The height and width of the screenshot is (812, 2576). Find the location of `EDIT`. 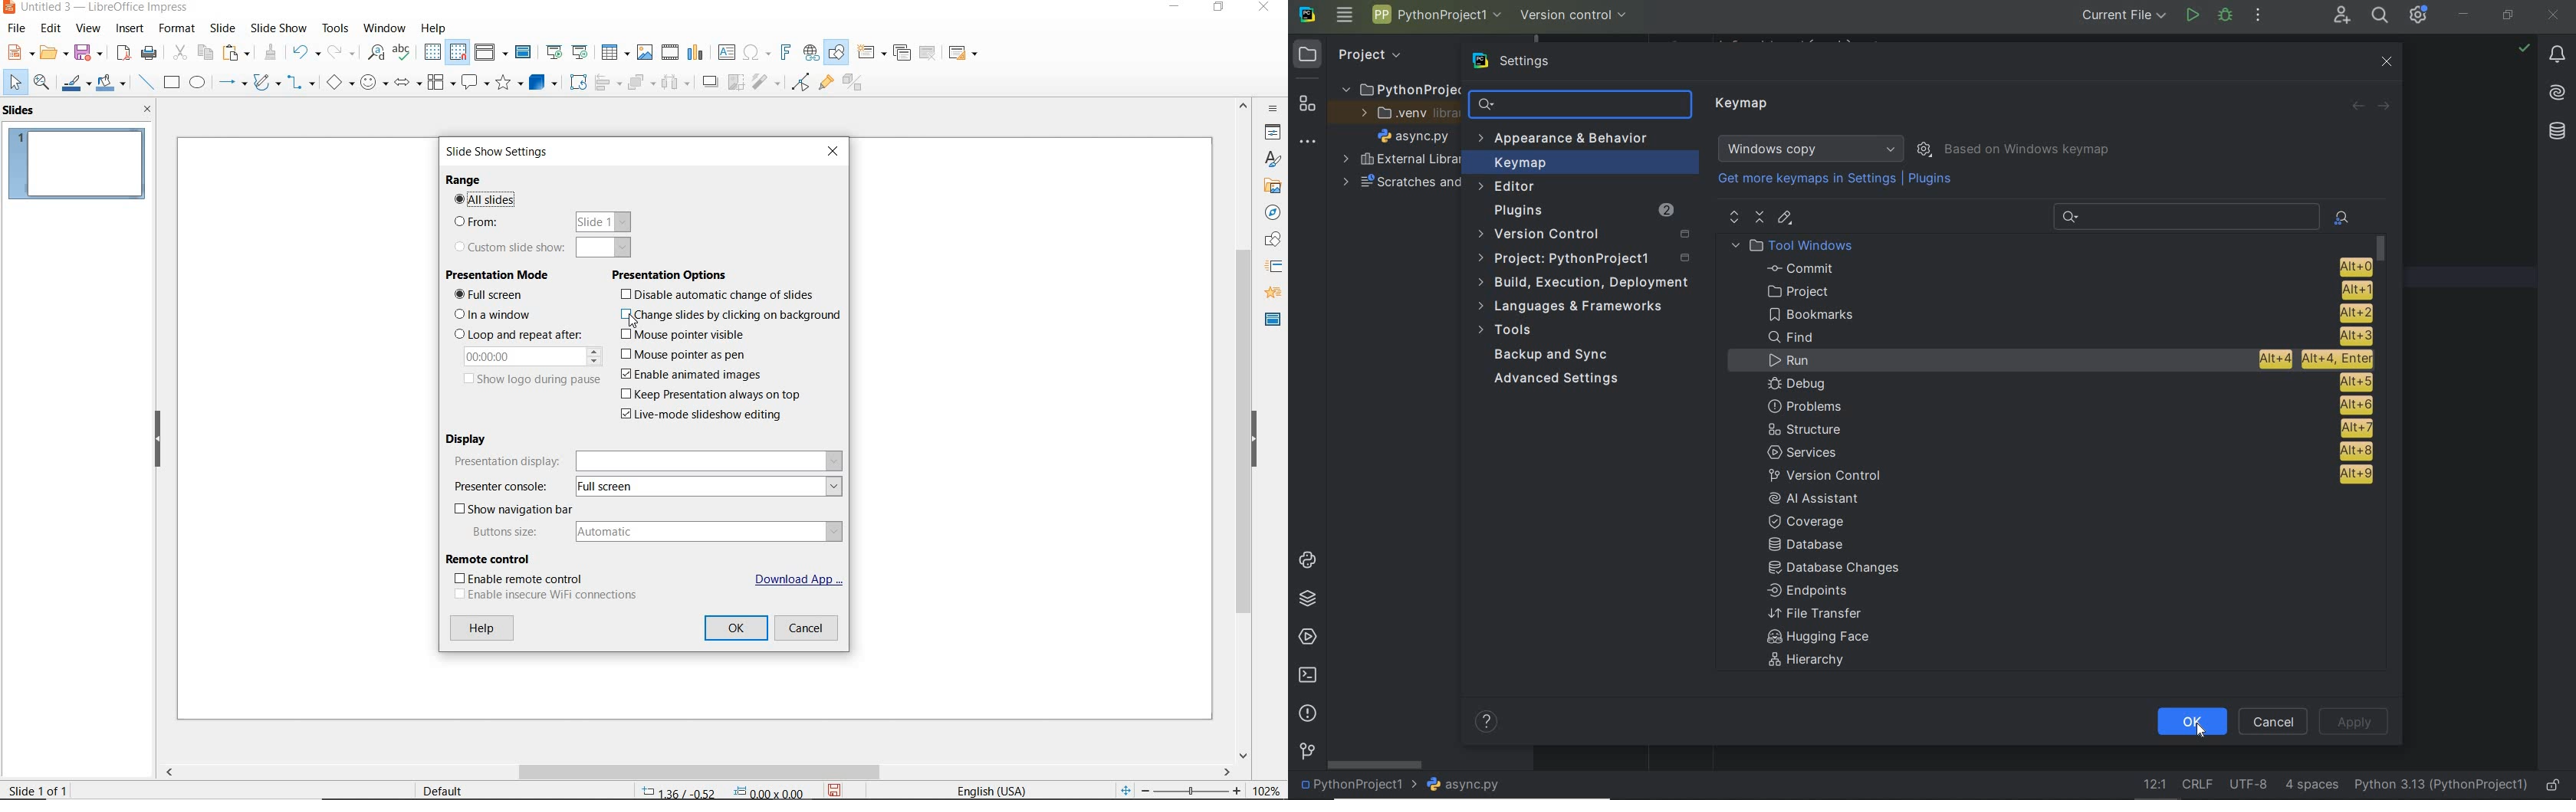

EDIT is located at coordinates (50, 29).